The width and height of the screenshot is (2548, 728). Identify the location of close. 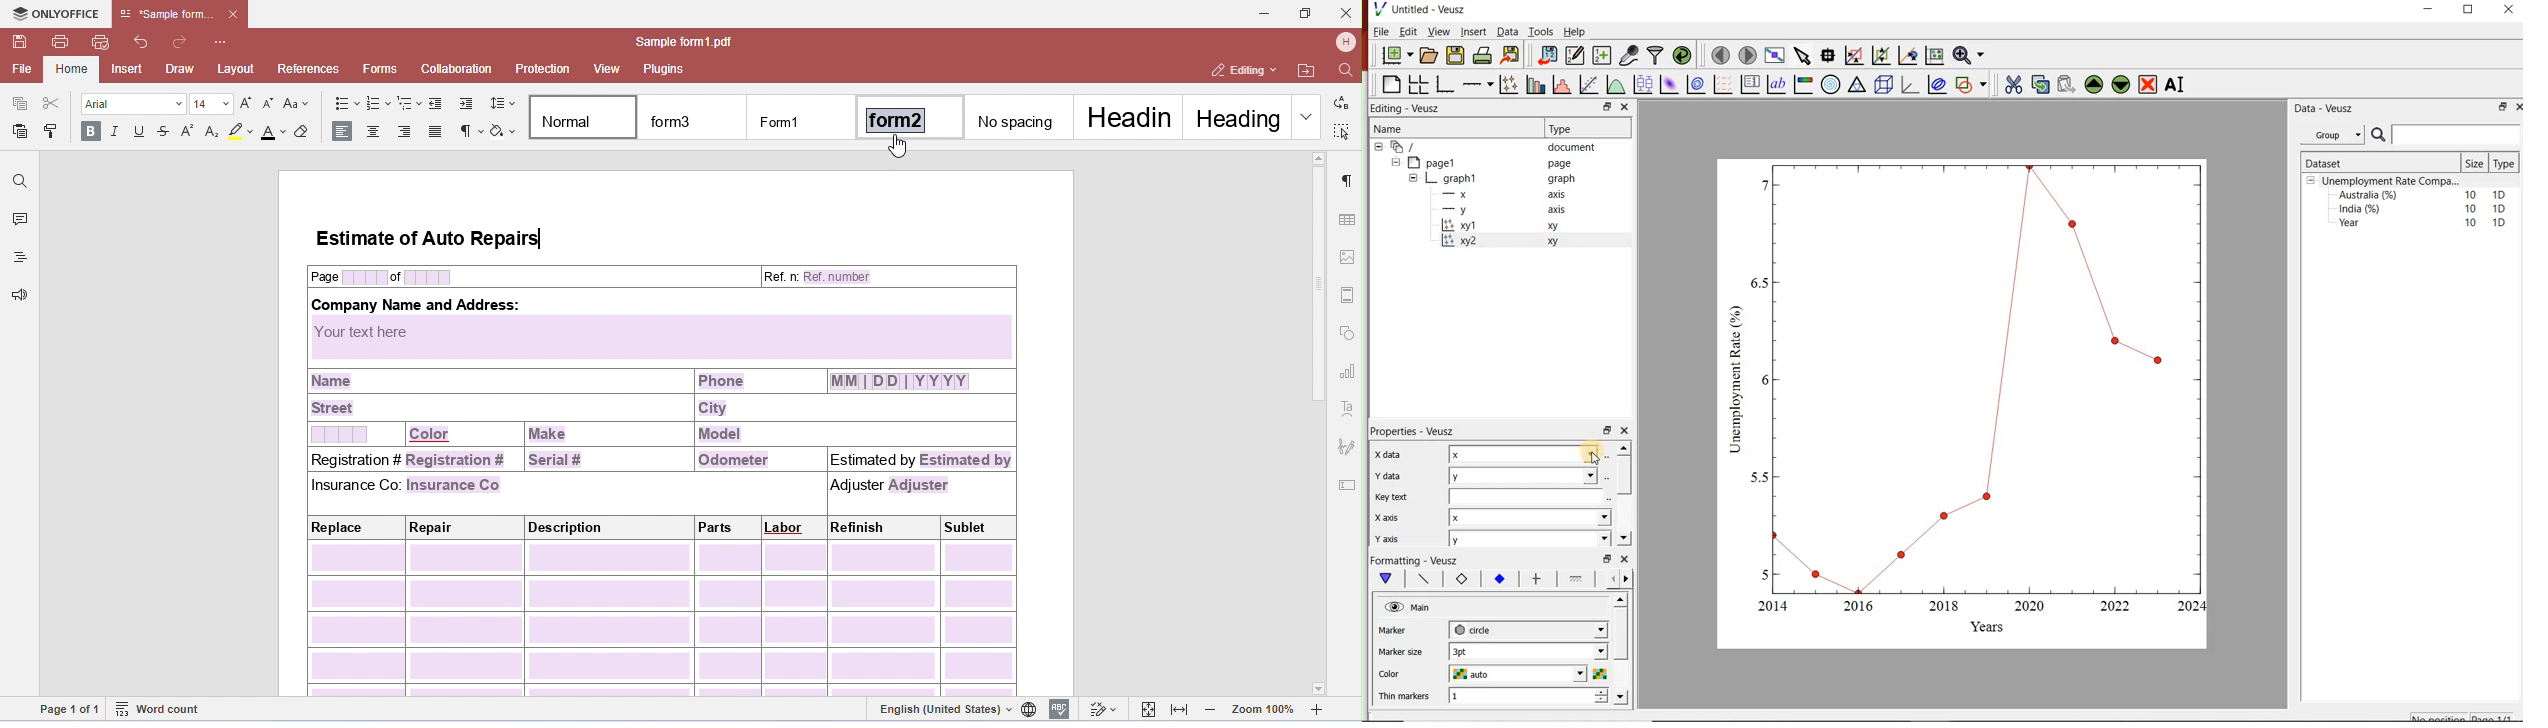
(235, 14).